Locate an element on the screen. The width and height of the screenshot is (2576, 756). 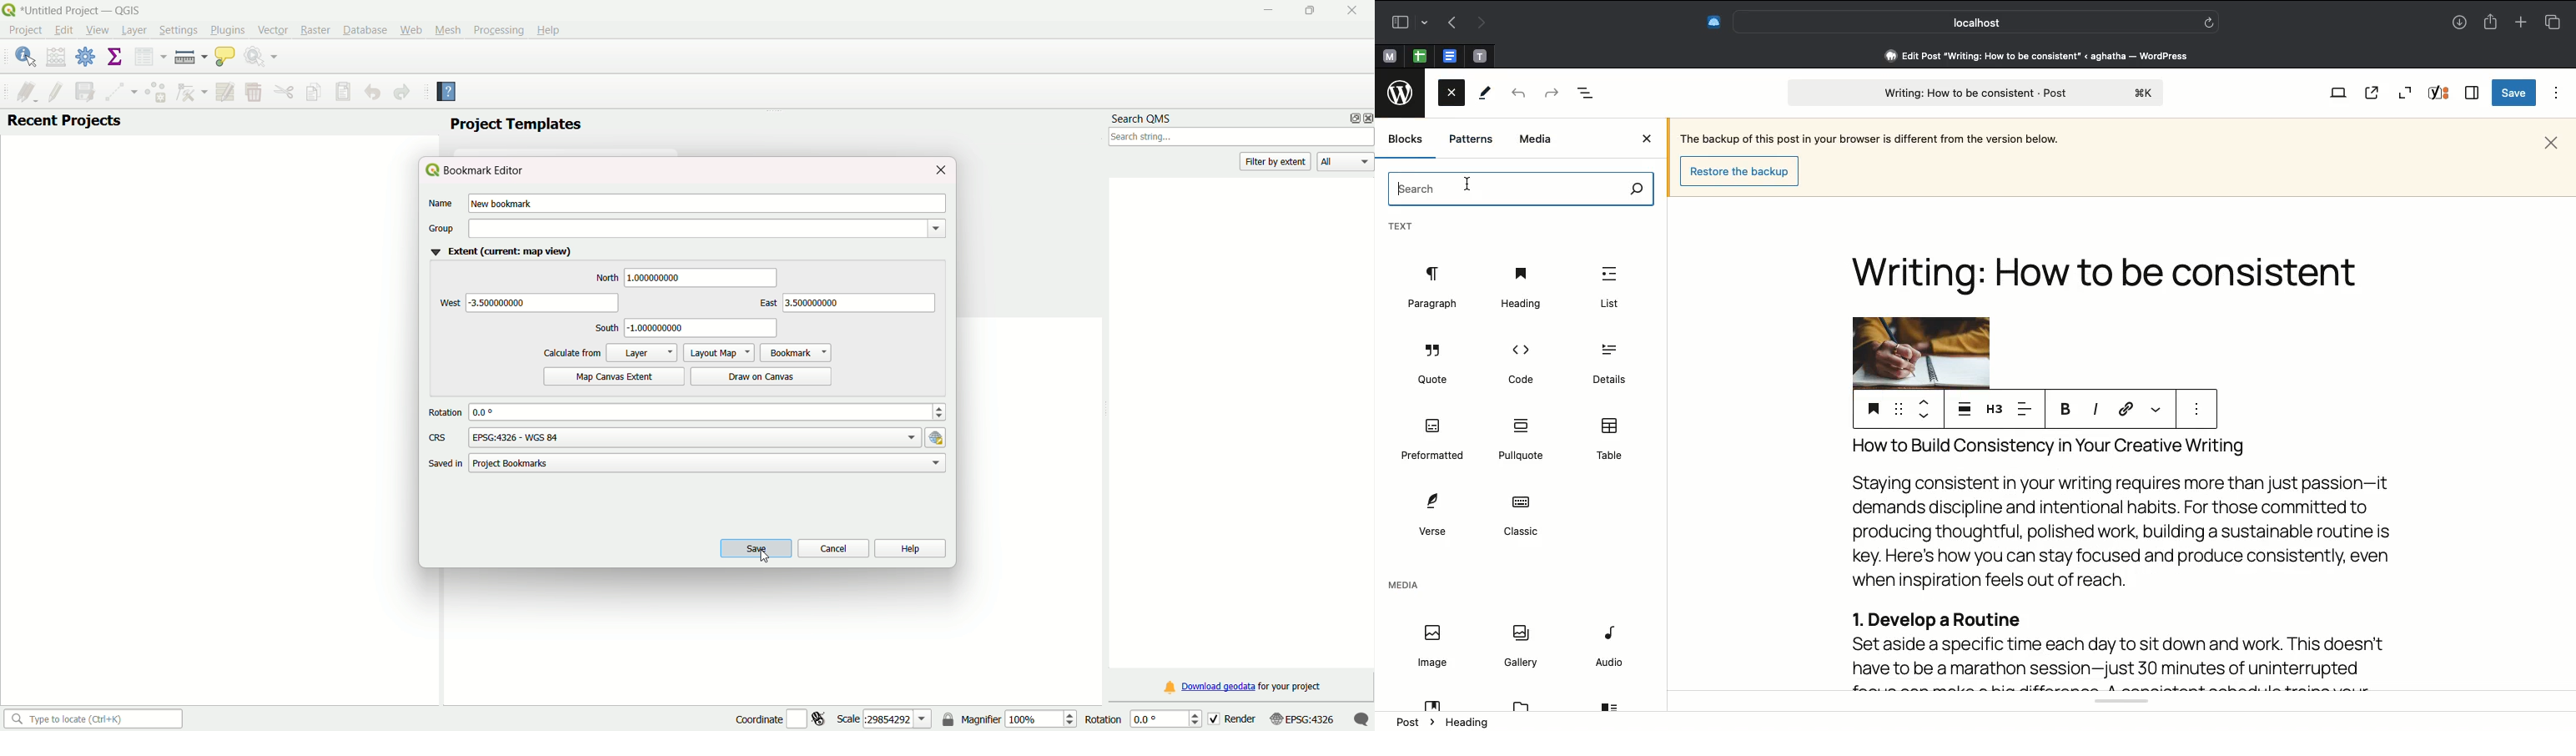
Post is located at coordinates (1417, 720).